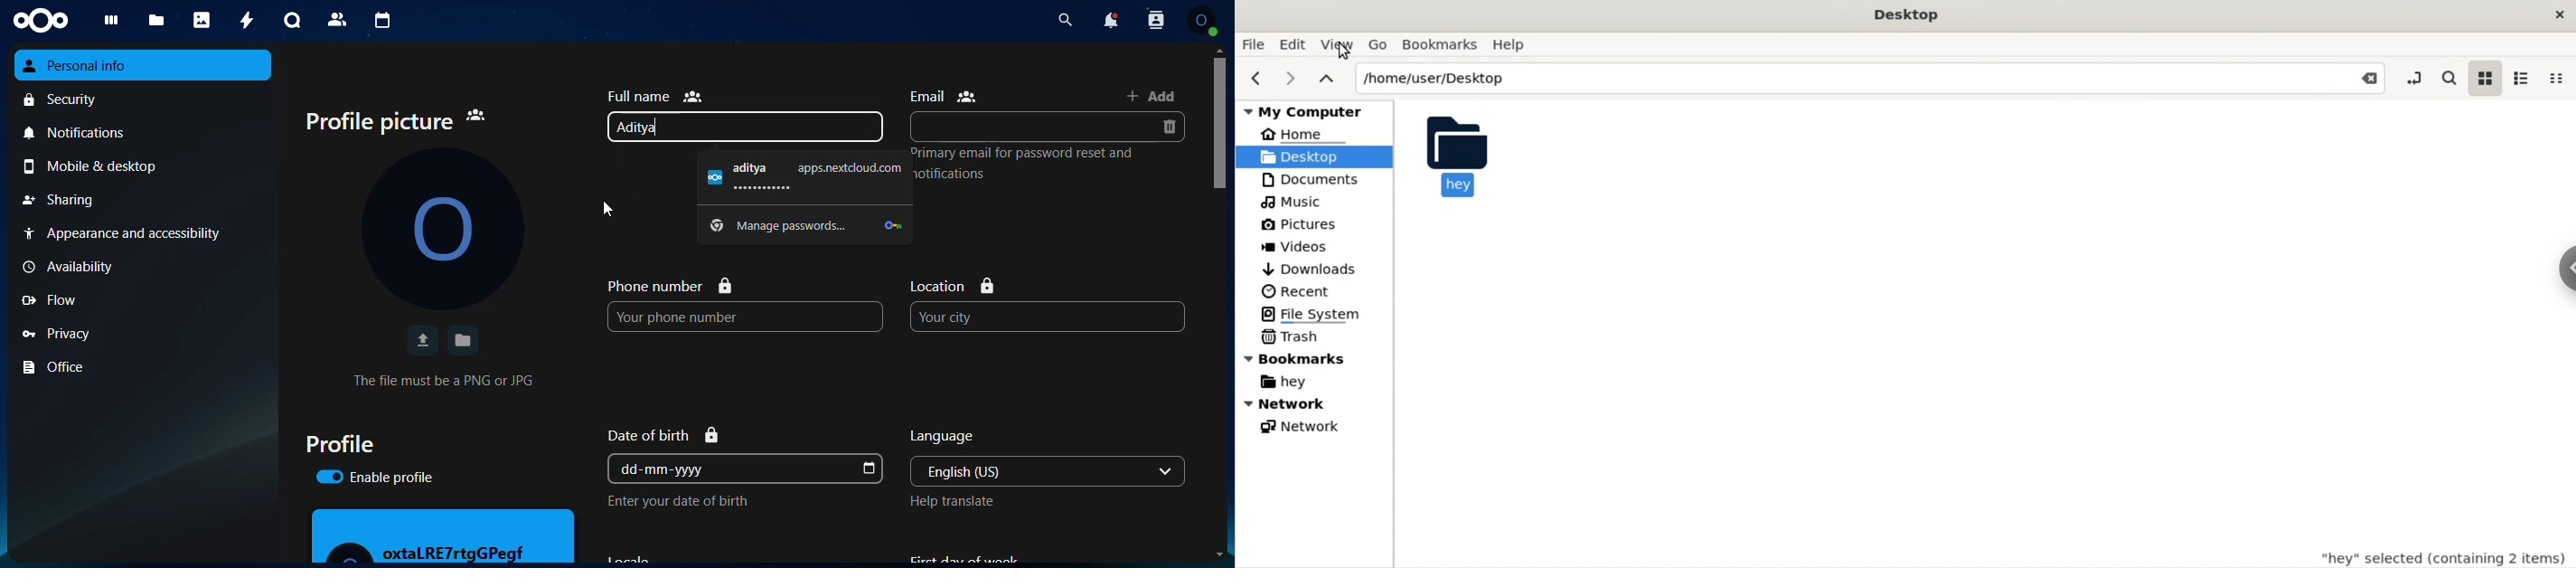  Describe the element at coordinates (1311, 109) in the screenshot. I see `My Computer` at that location.